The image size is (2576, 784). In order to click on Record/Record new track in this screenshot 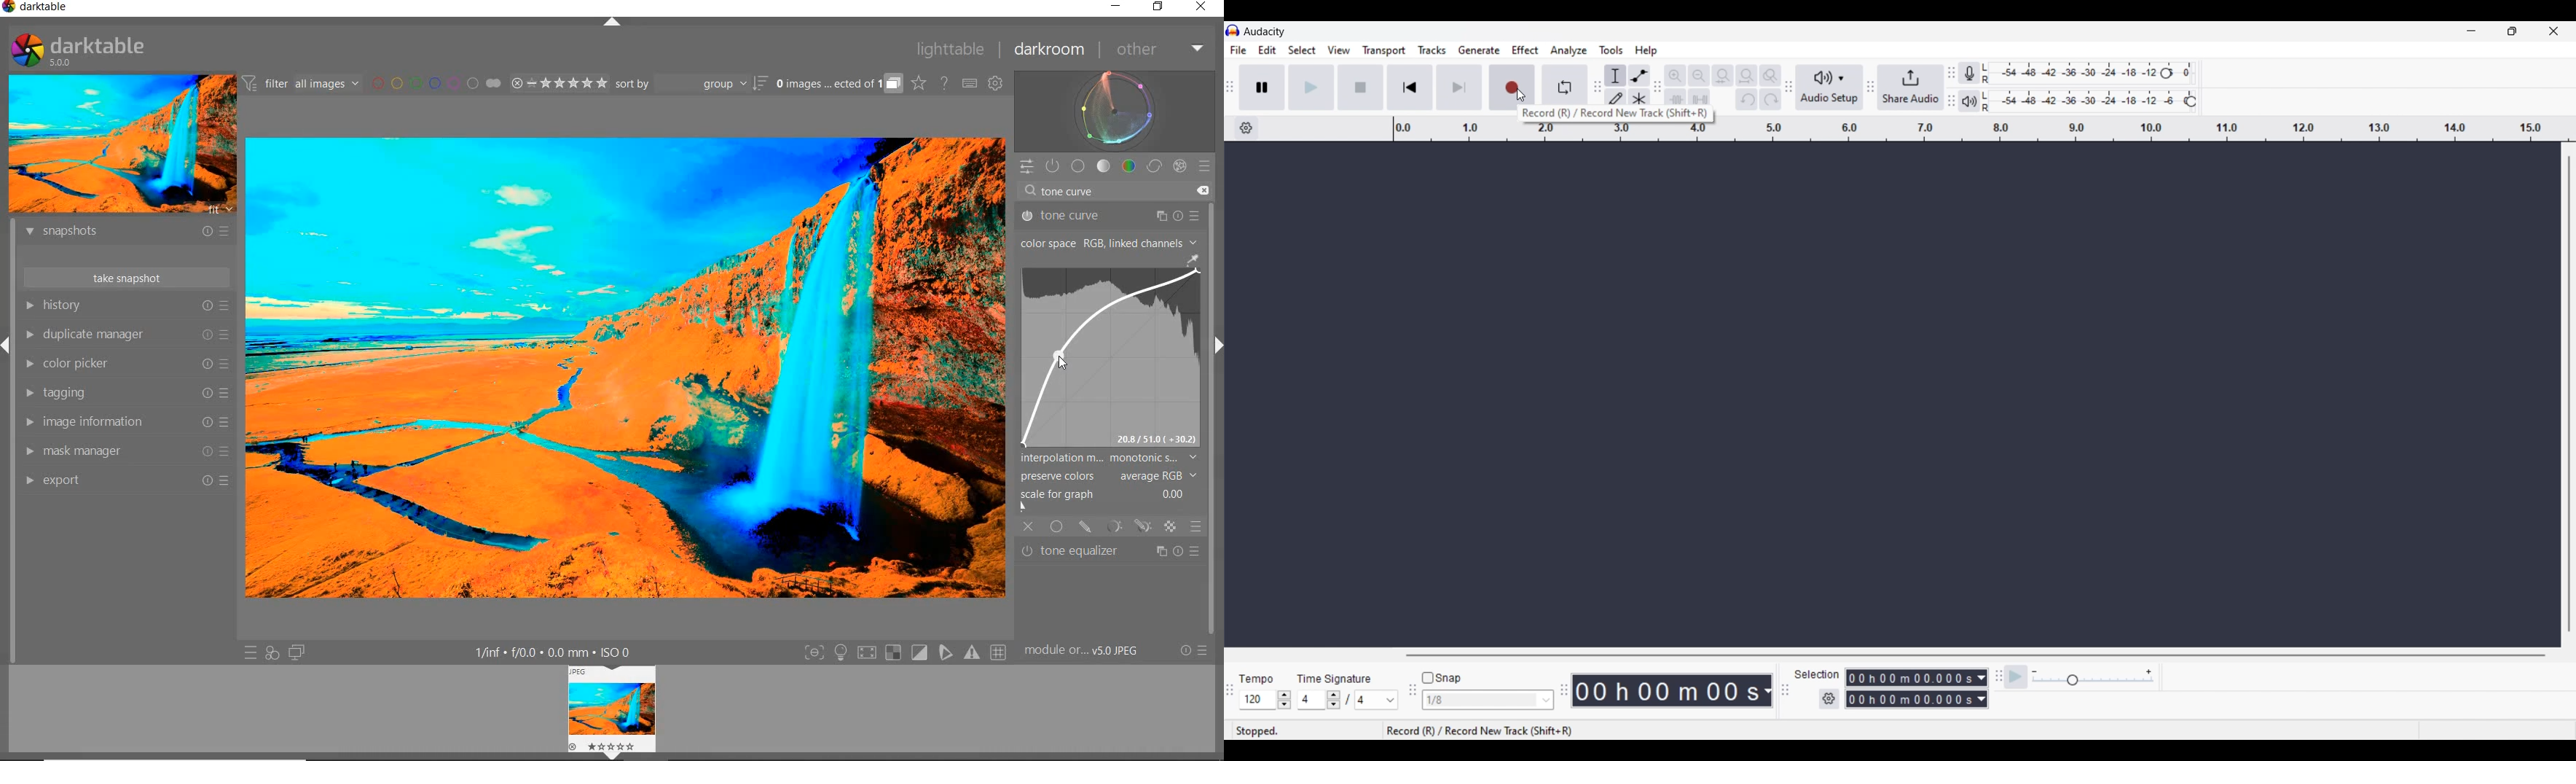, I will do `click(1511, 87)`.